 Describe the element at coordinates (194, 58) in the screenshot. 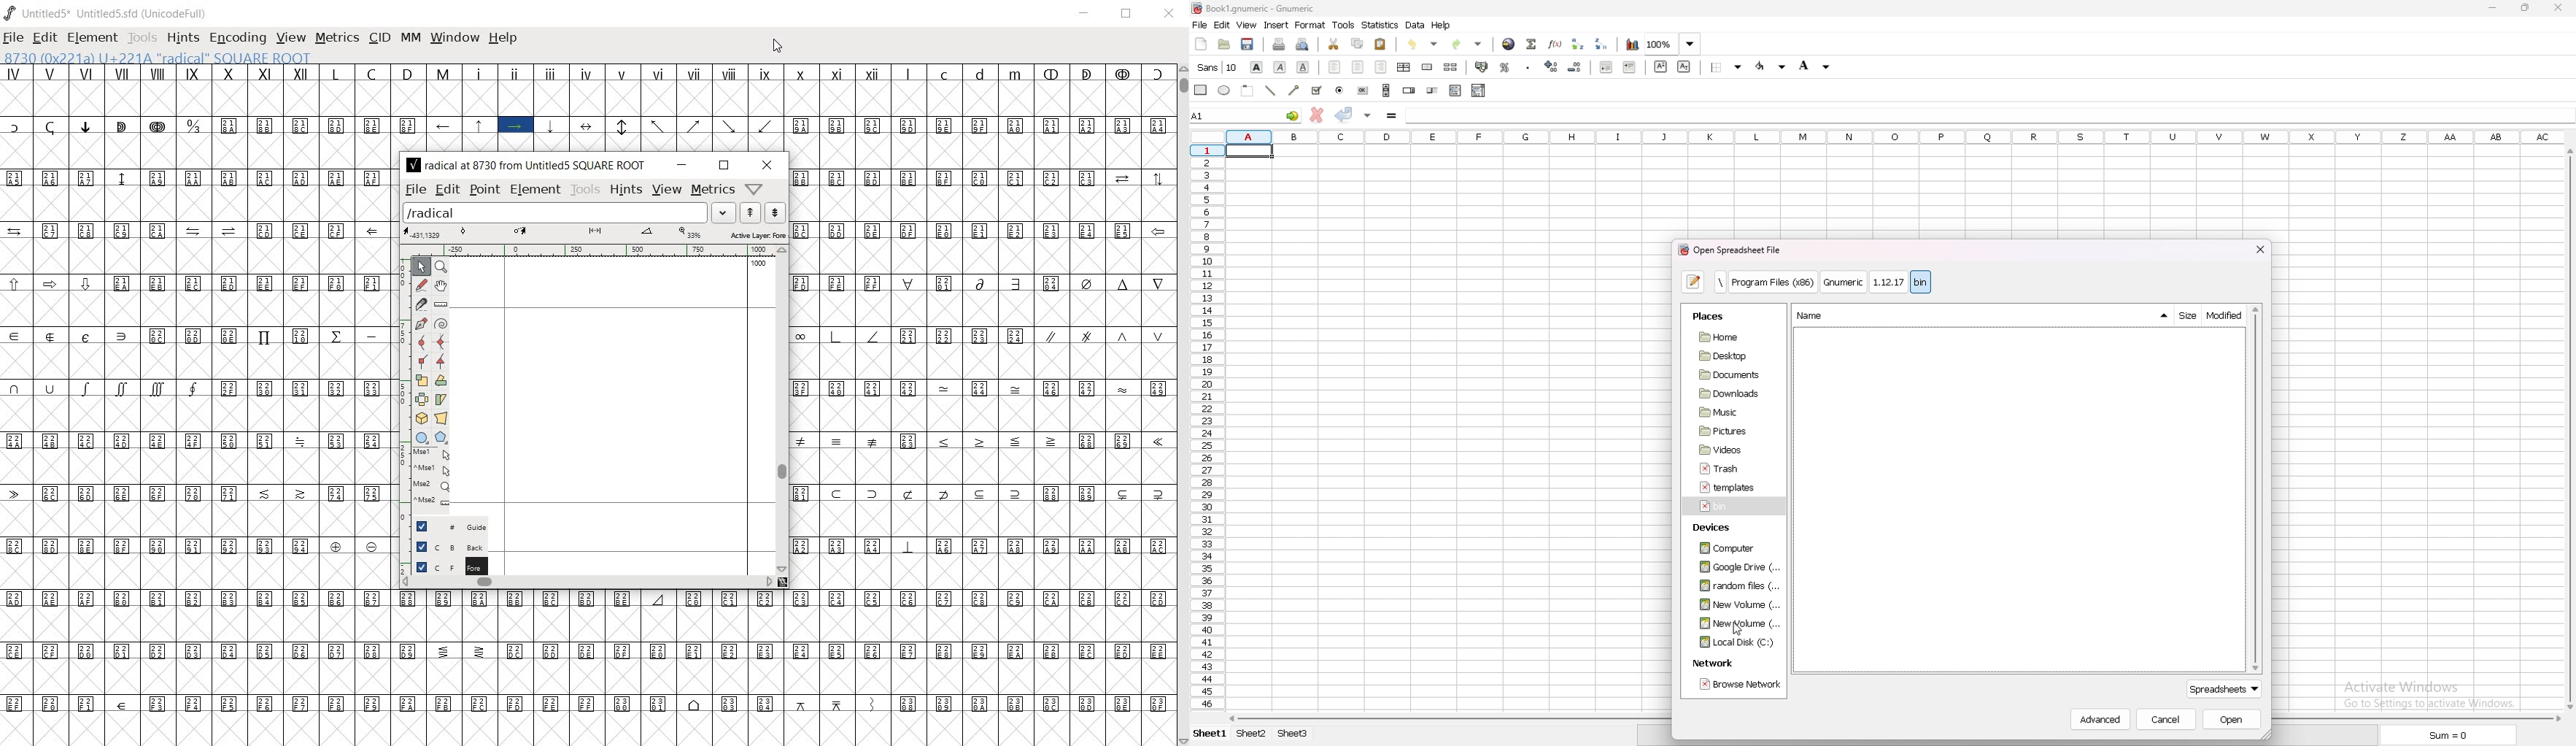

I see `8730 (0x221a) U+221A "radical" SQUARE ROOT` at that location.